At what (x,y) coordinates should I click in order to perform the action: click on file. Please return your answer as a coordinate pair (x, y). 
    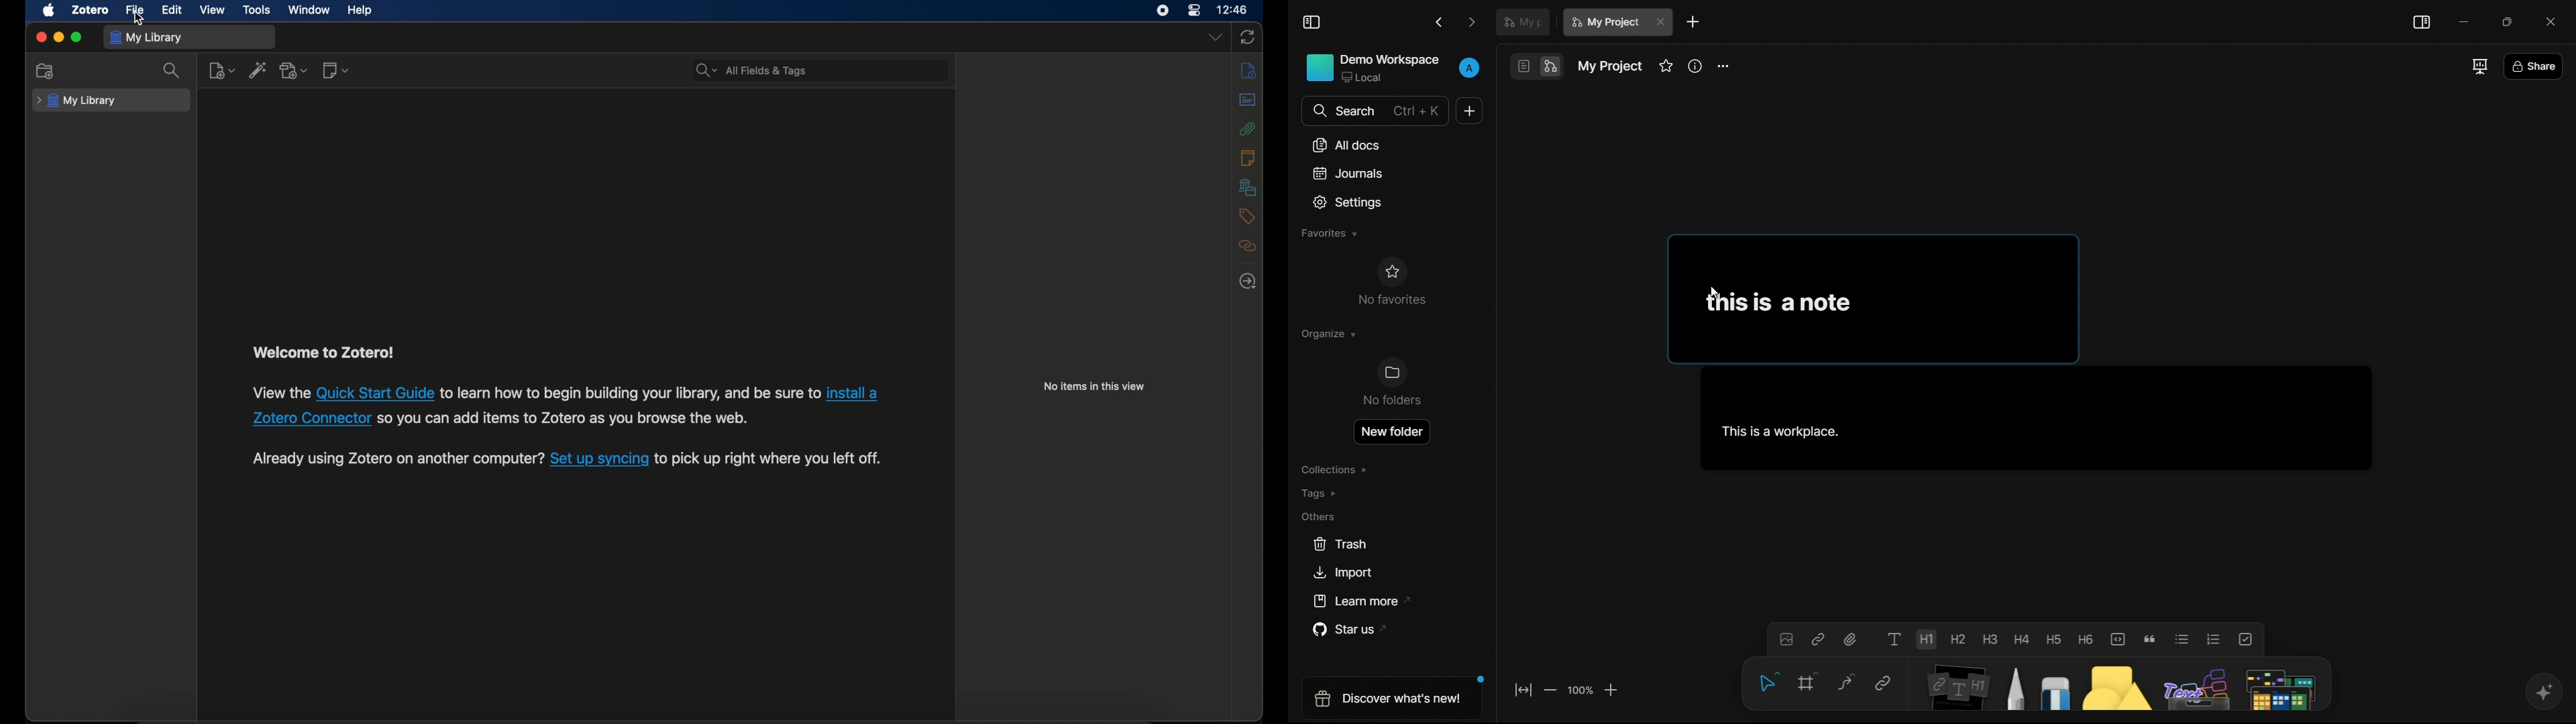
    Looking at the image, I should click on (136, 10).